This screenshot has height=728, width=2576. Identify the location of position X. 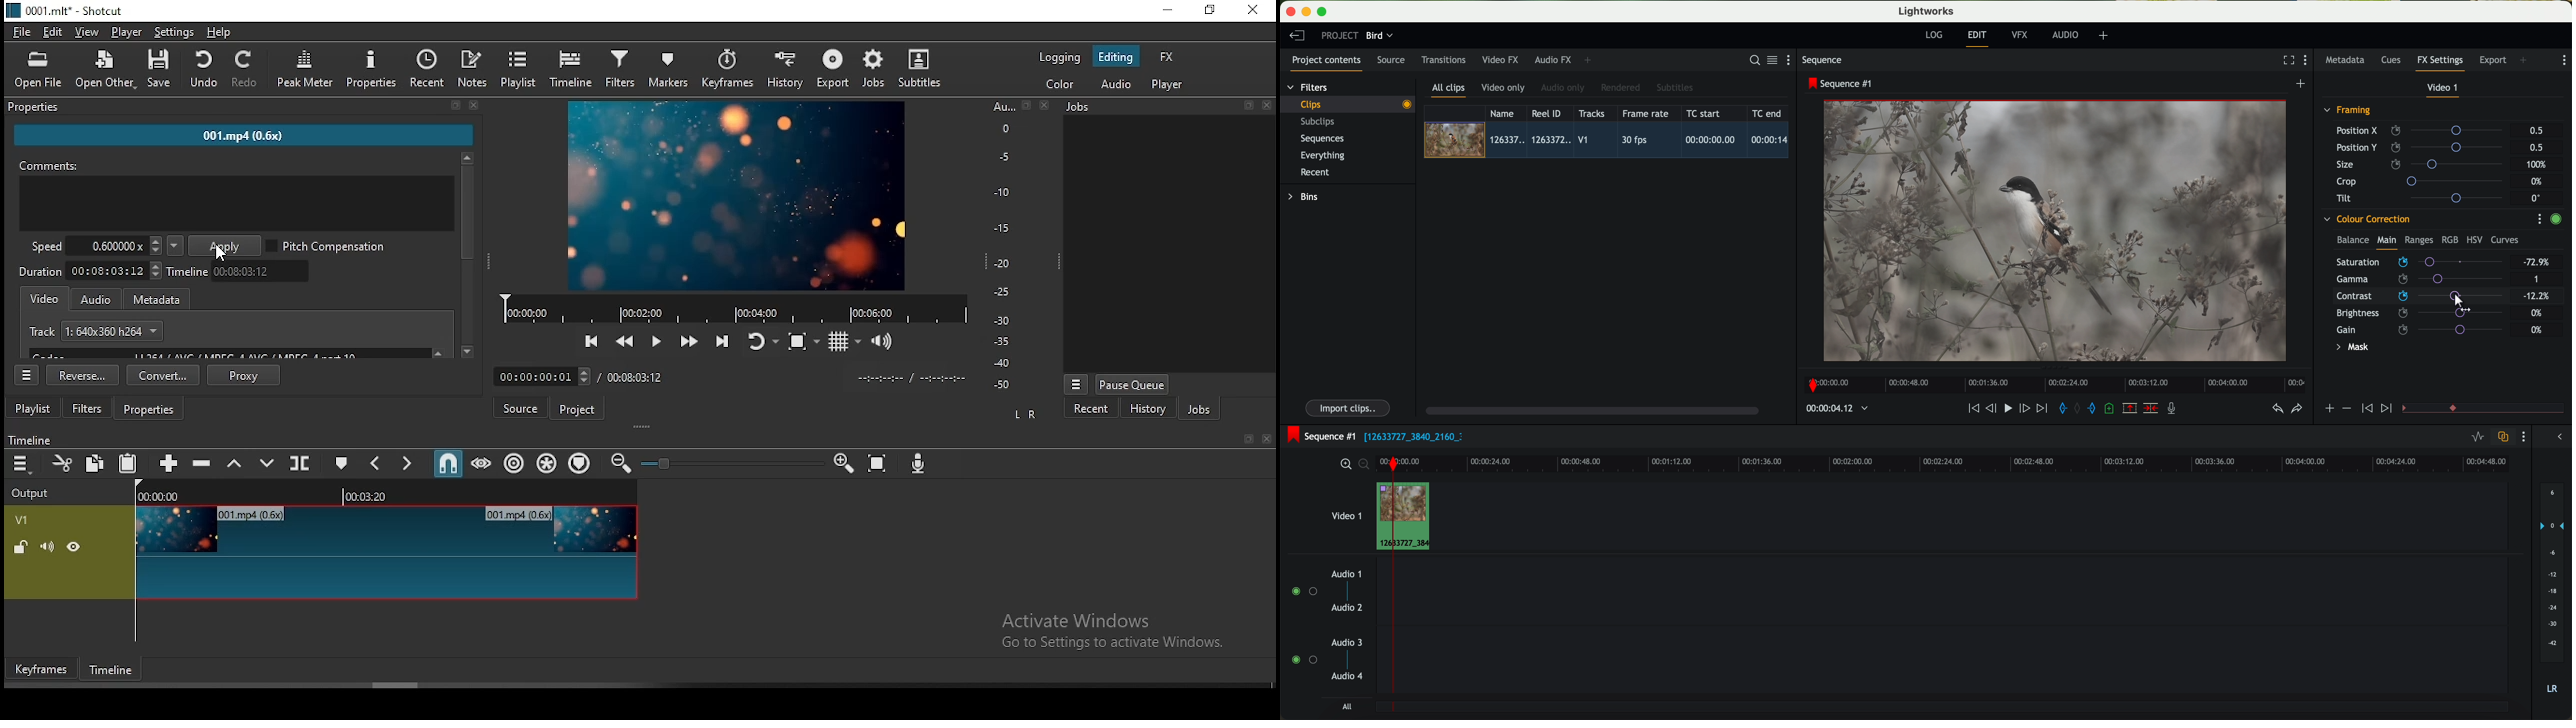
(2423, 130).